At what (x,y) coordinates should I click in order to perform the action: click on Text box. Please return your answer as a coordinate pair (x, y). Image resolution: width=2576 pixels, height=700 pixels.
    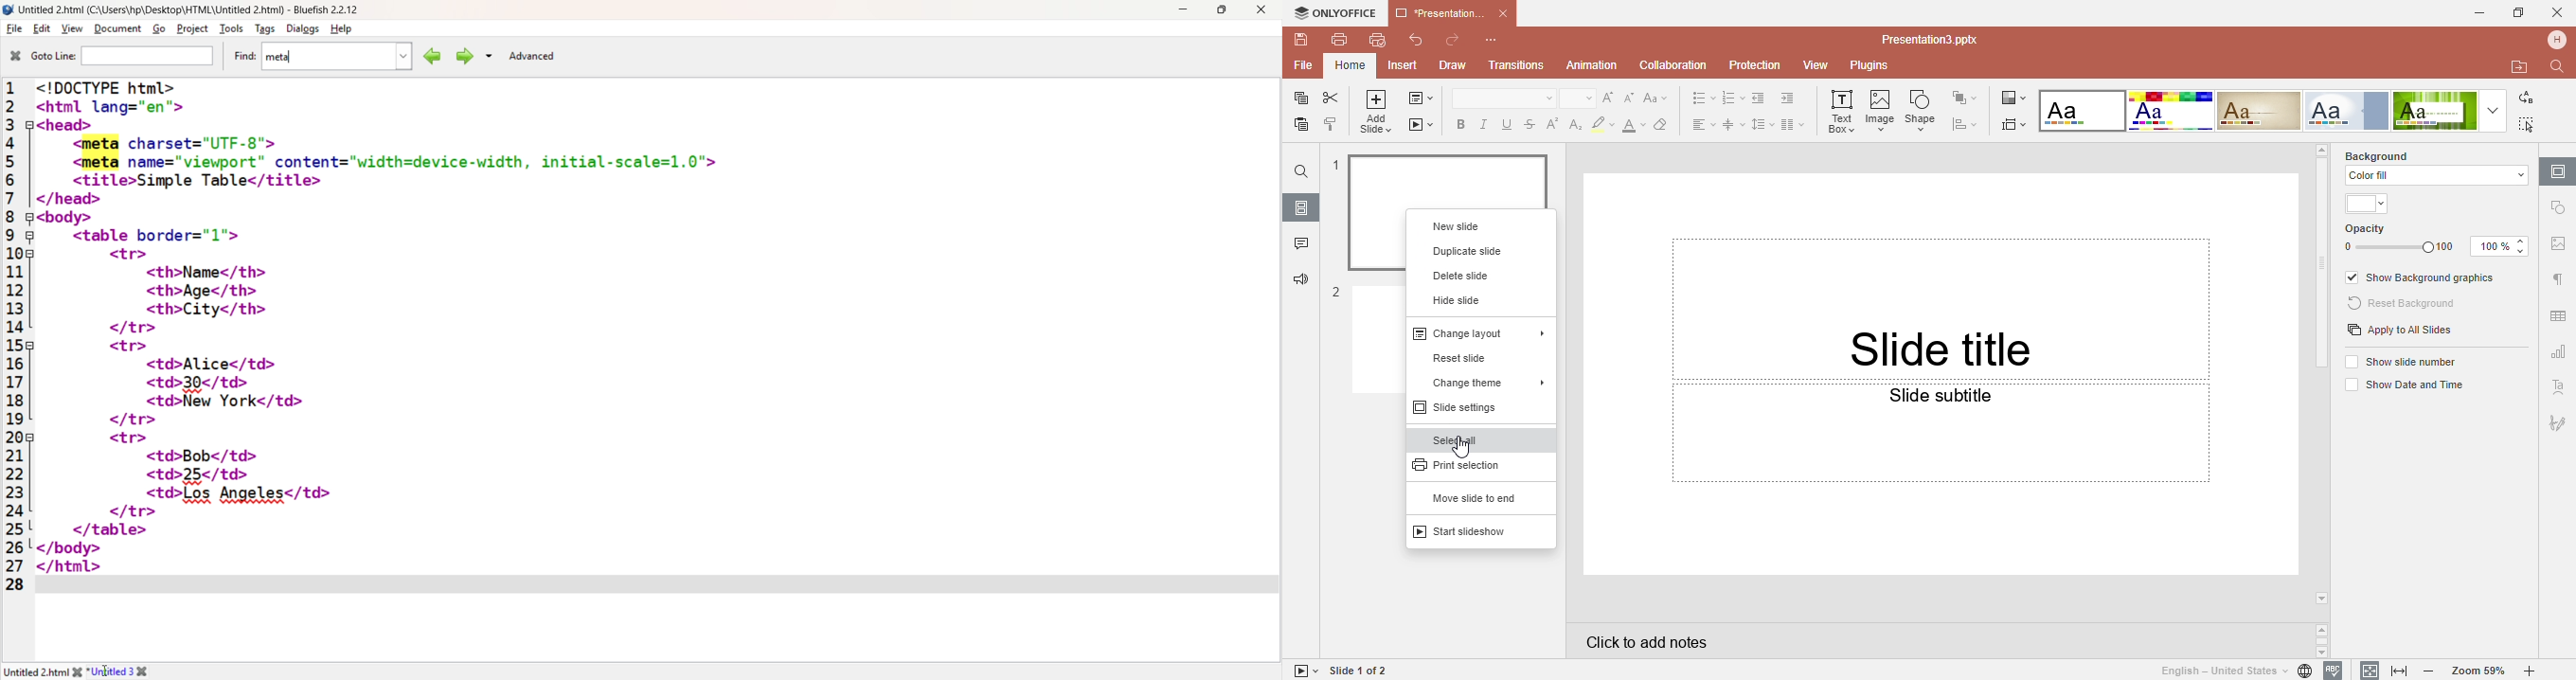
    Looking at the image, I should click on (1841, 113).